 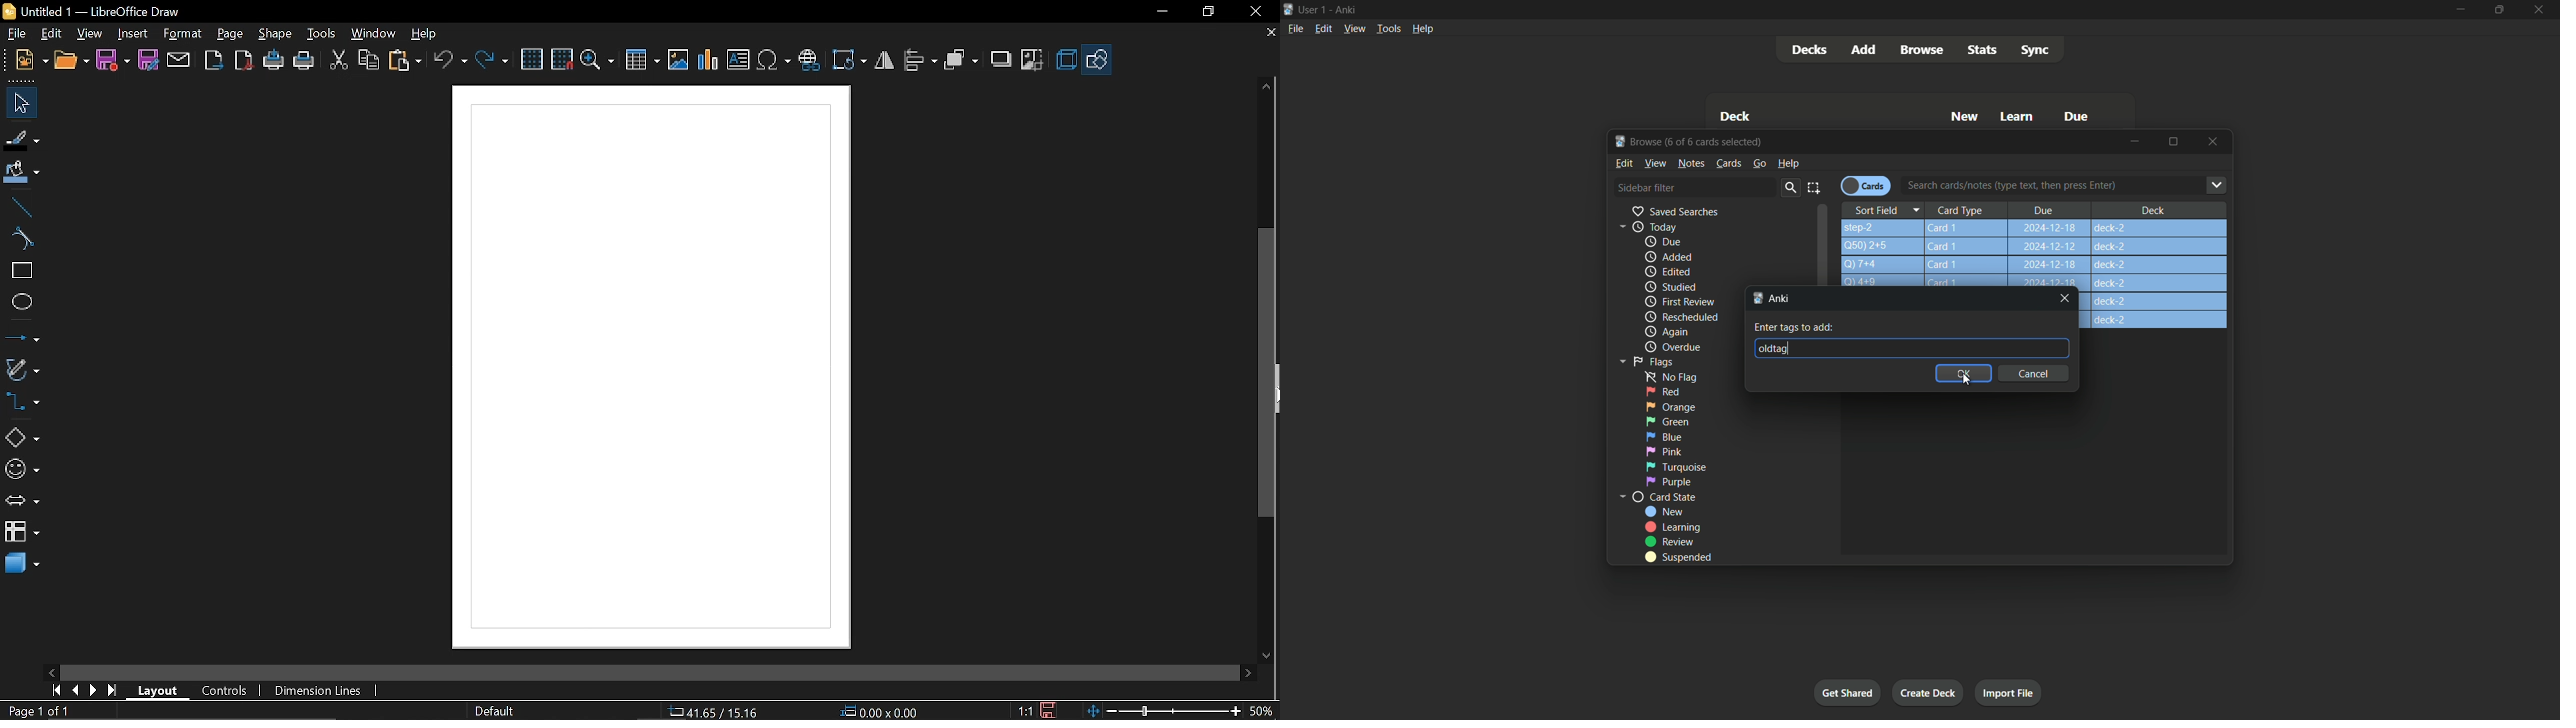 I want to click on Display, so click(x=664, y=363).